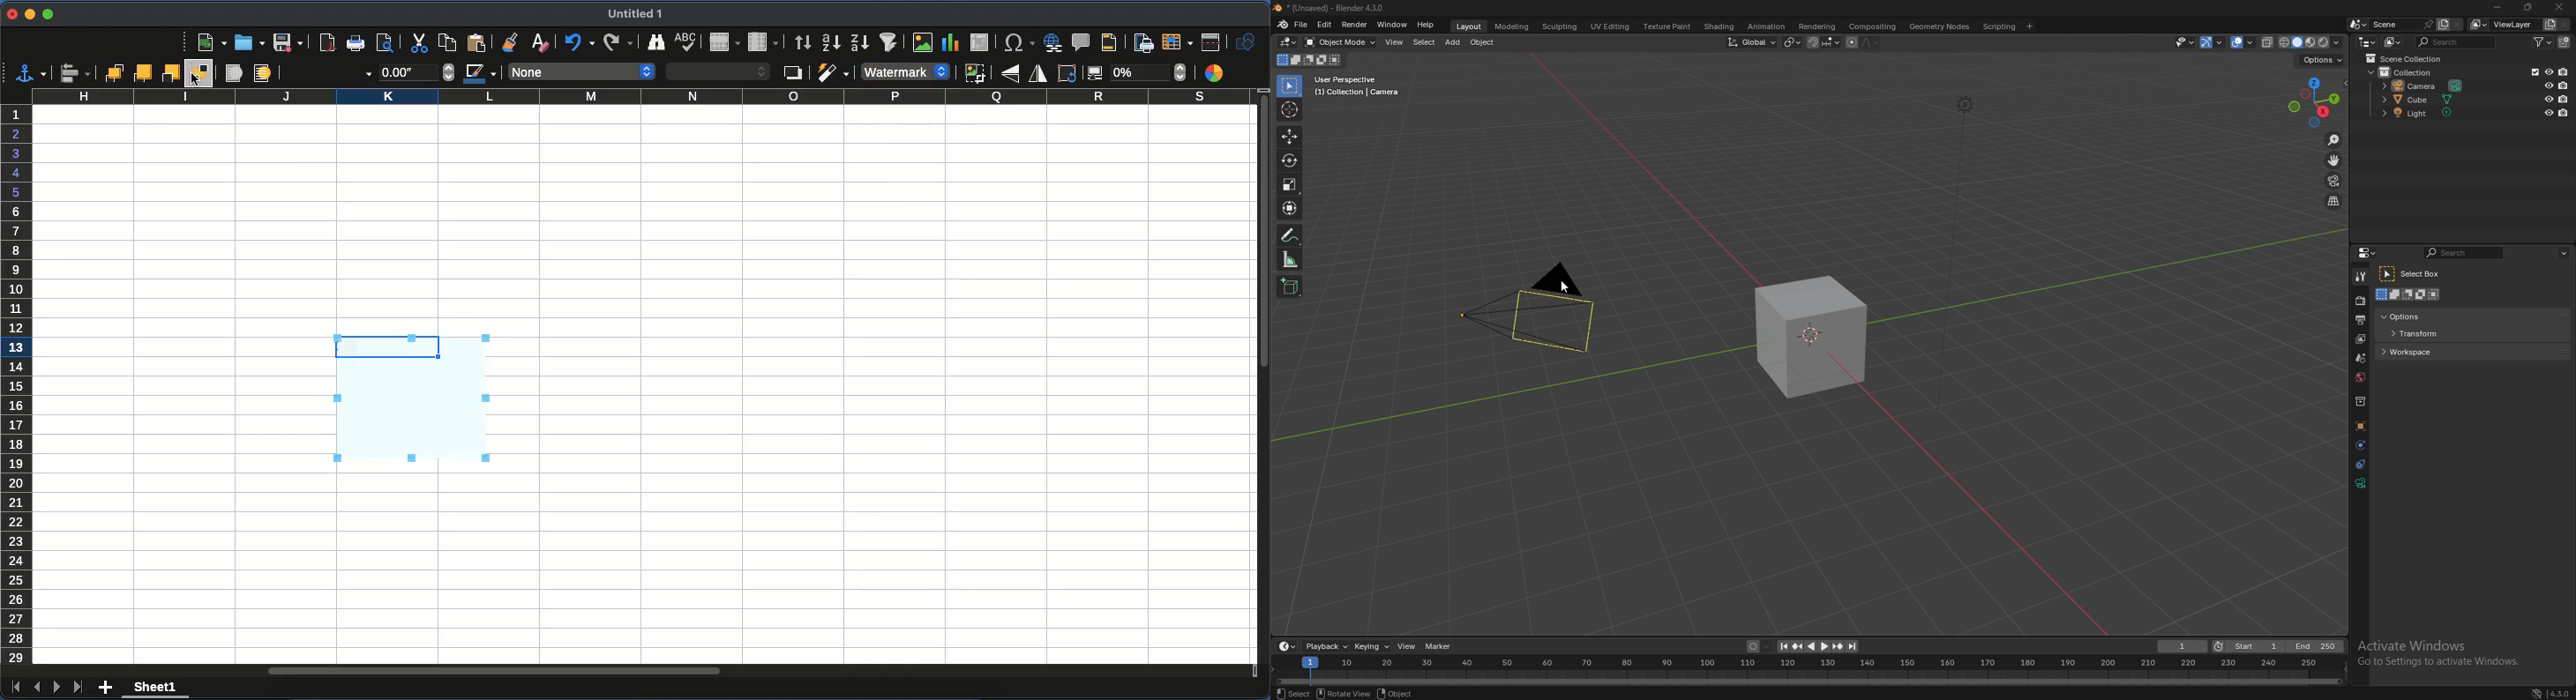 The width and height of the screenshot is (2576, 700). I want to click on show draw function, so click(1246, 42).